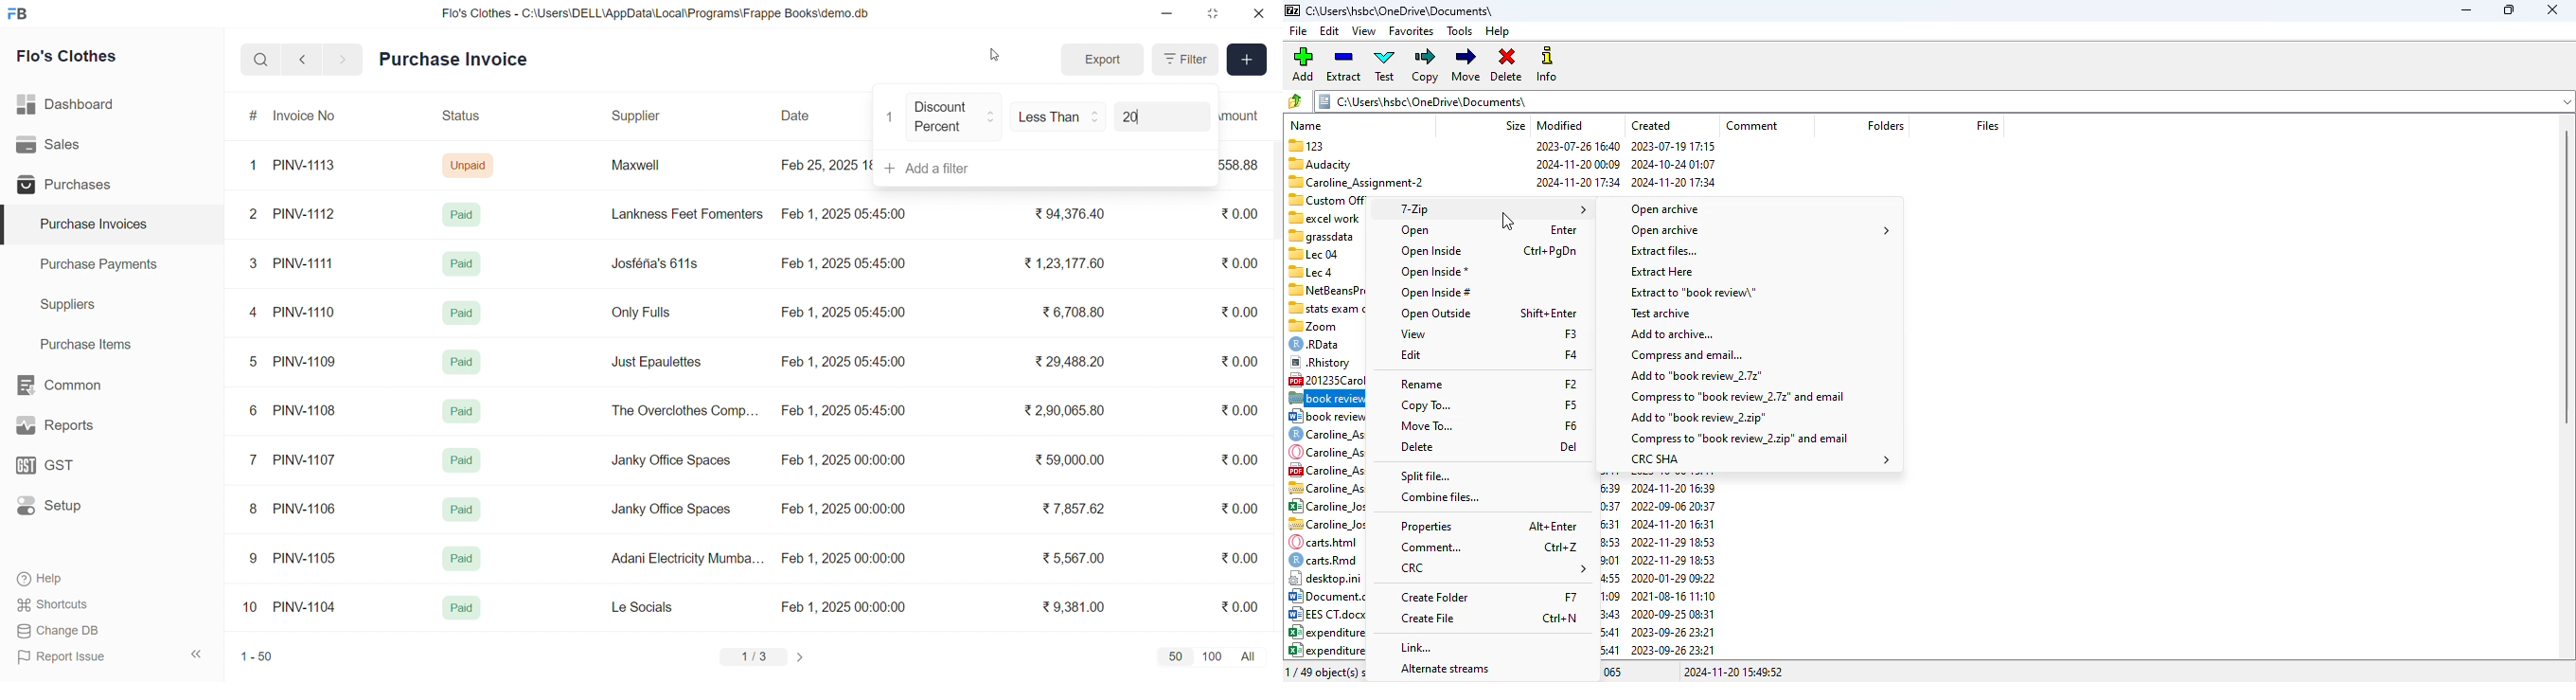  What do you see at coordinates (92, 225) in the screenshot?
I see `Purchase Invoices` at bounding box center [92, 225].